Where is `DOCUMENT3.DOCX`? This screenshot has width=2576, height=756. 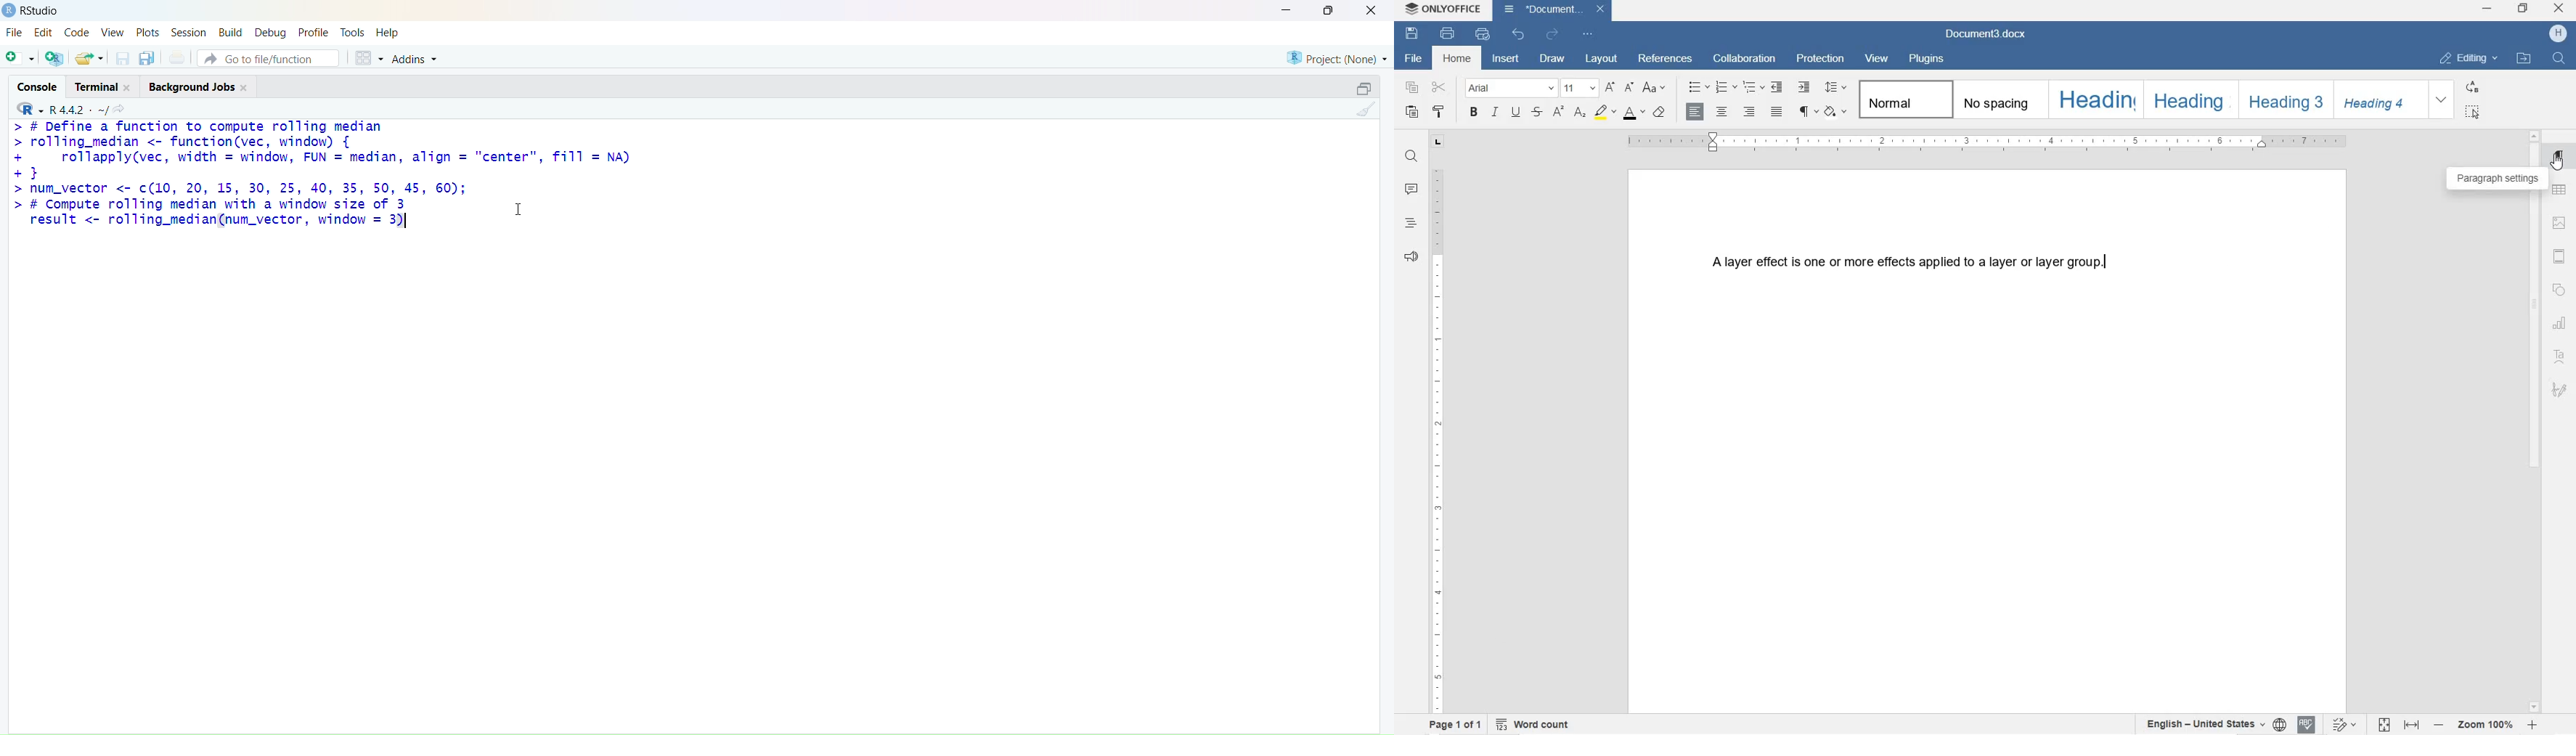
DOCUMENT3.DOCX is located at coordinates (1990, 32).